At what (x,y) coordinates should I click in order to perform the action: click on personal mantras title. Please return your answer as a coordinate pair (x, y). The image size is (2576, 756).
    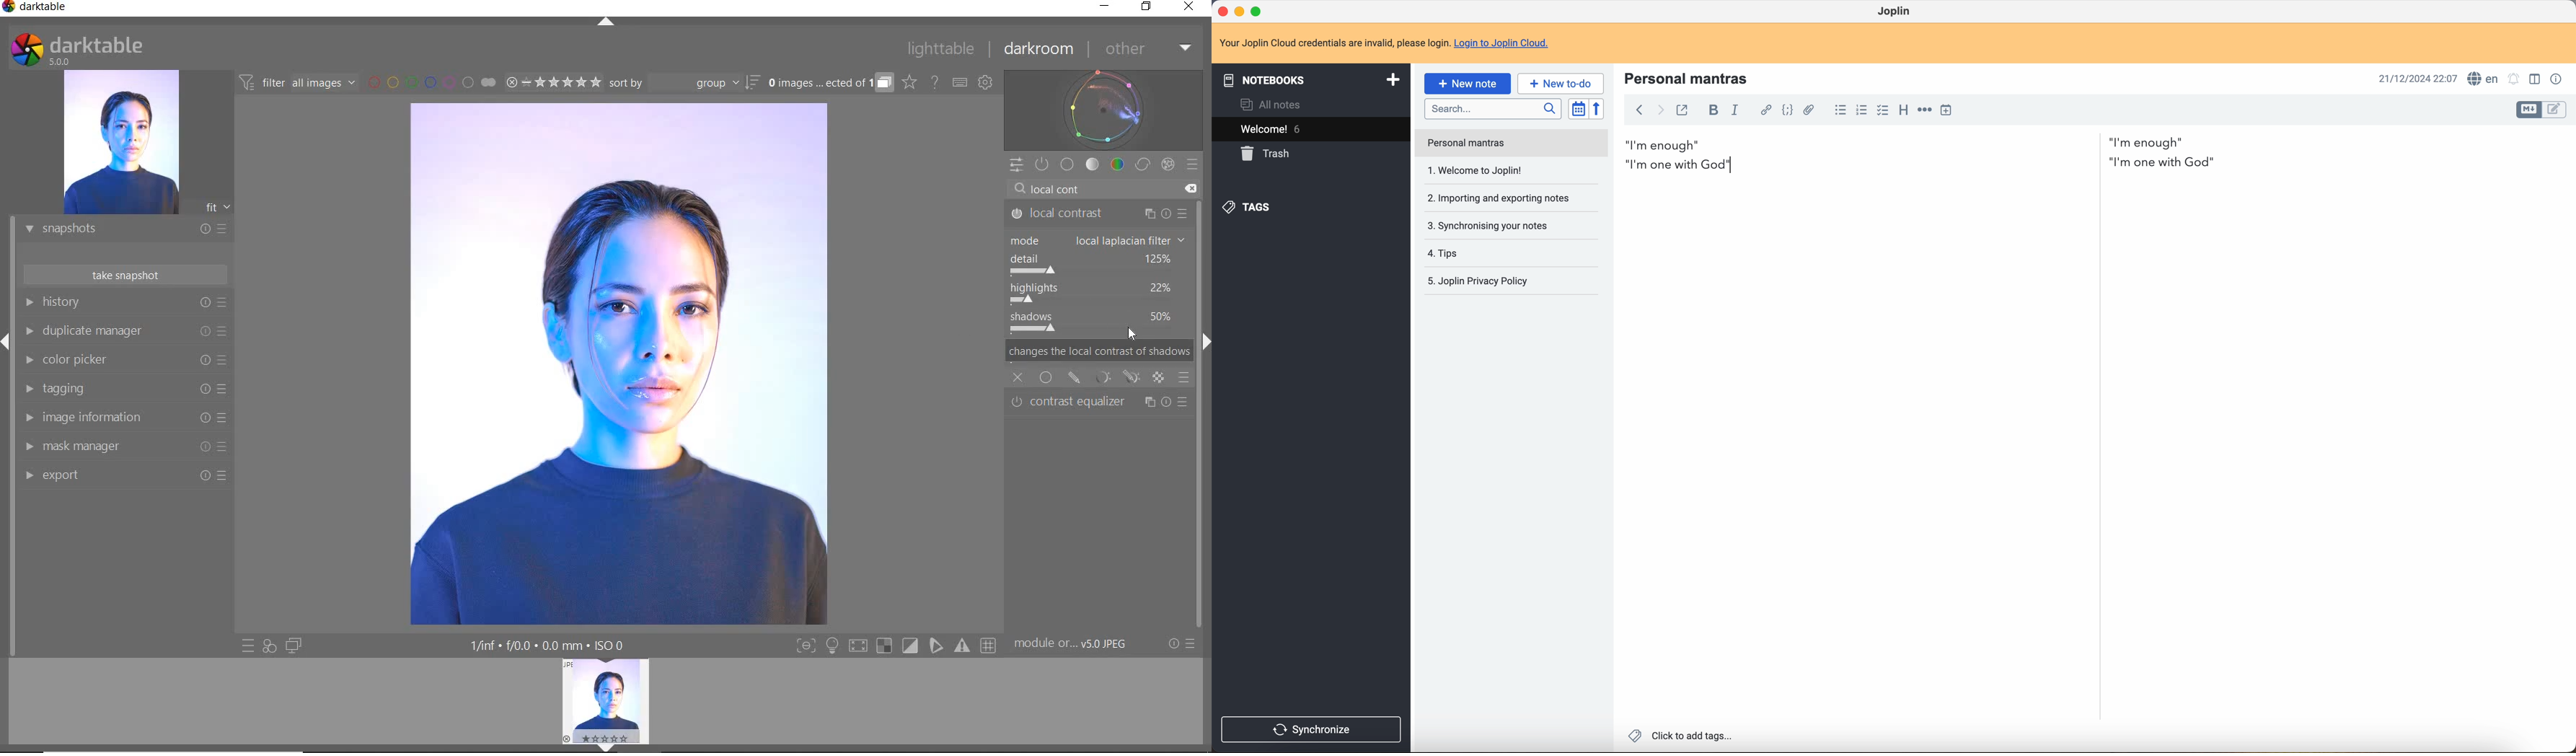
    Looking at the image, I should click on (1690, 78).